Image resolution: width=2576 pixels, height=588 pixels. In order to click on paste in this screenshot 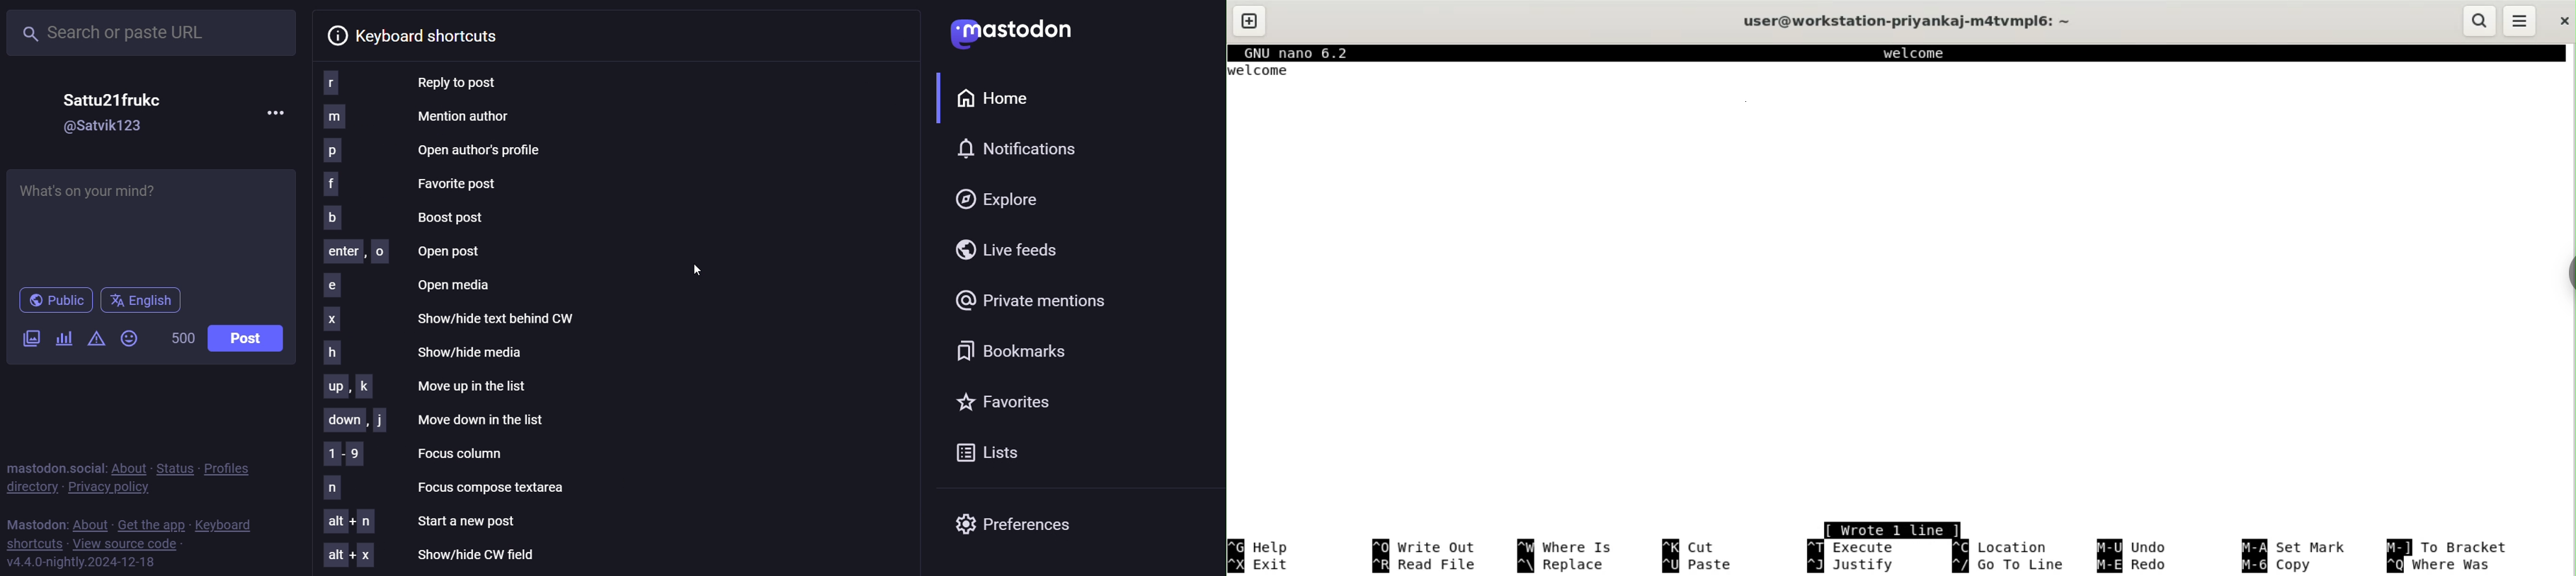, I will do `click(1704, 565)`.